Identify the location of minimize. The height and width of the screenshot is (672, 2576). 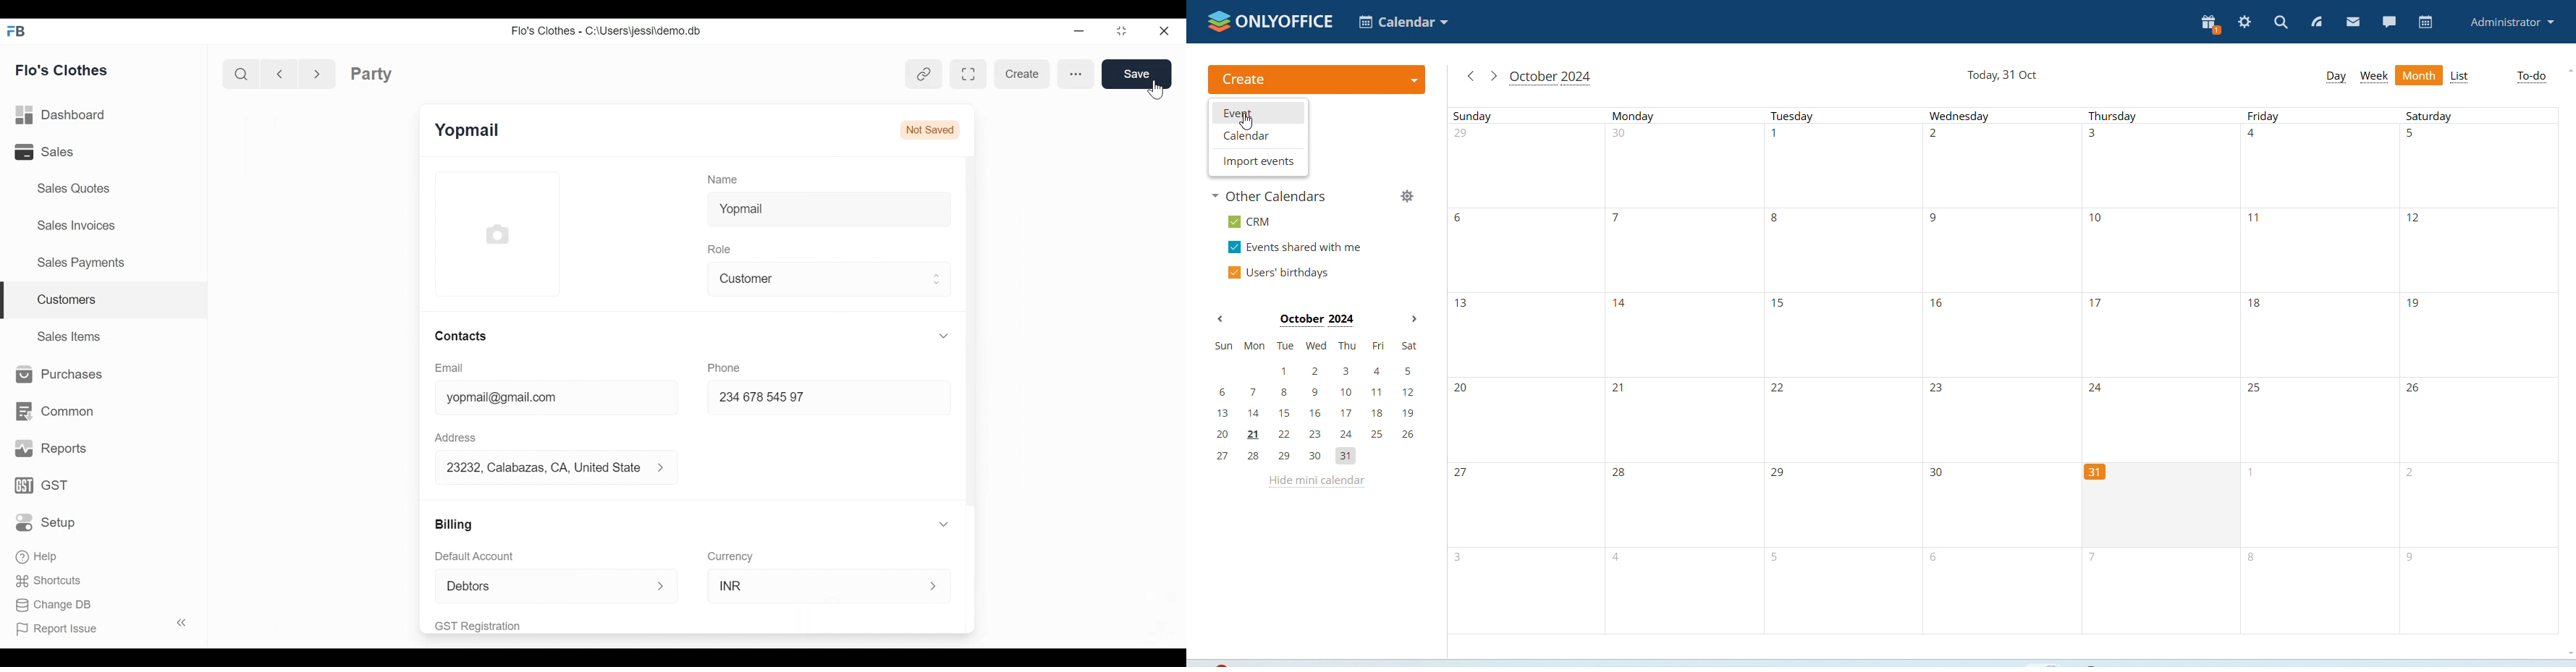
(1078, 30).